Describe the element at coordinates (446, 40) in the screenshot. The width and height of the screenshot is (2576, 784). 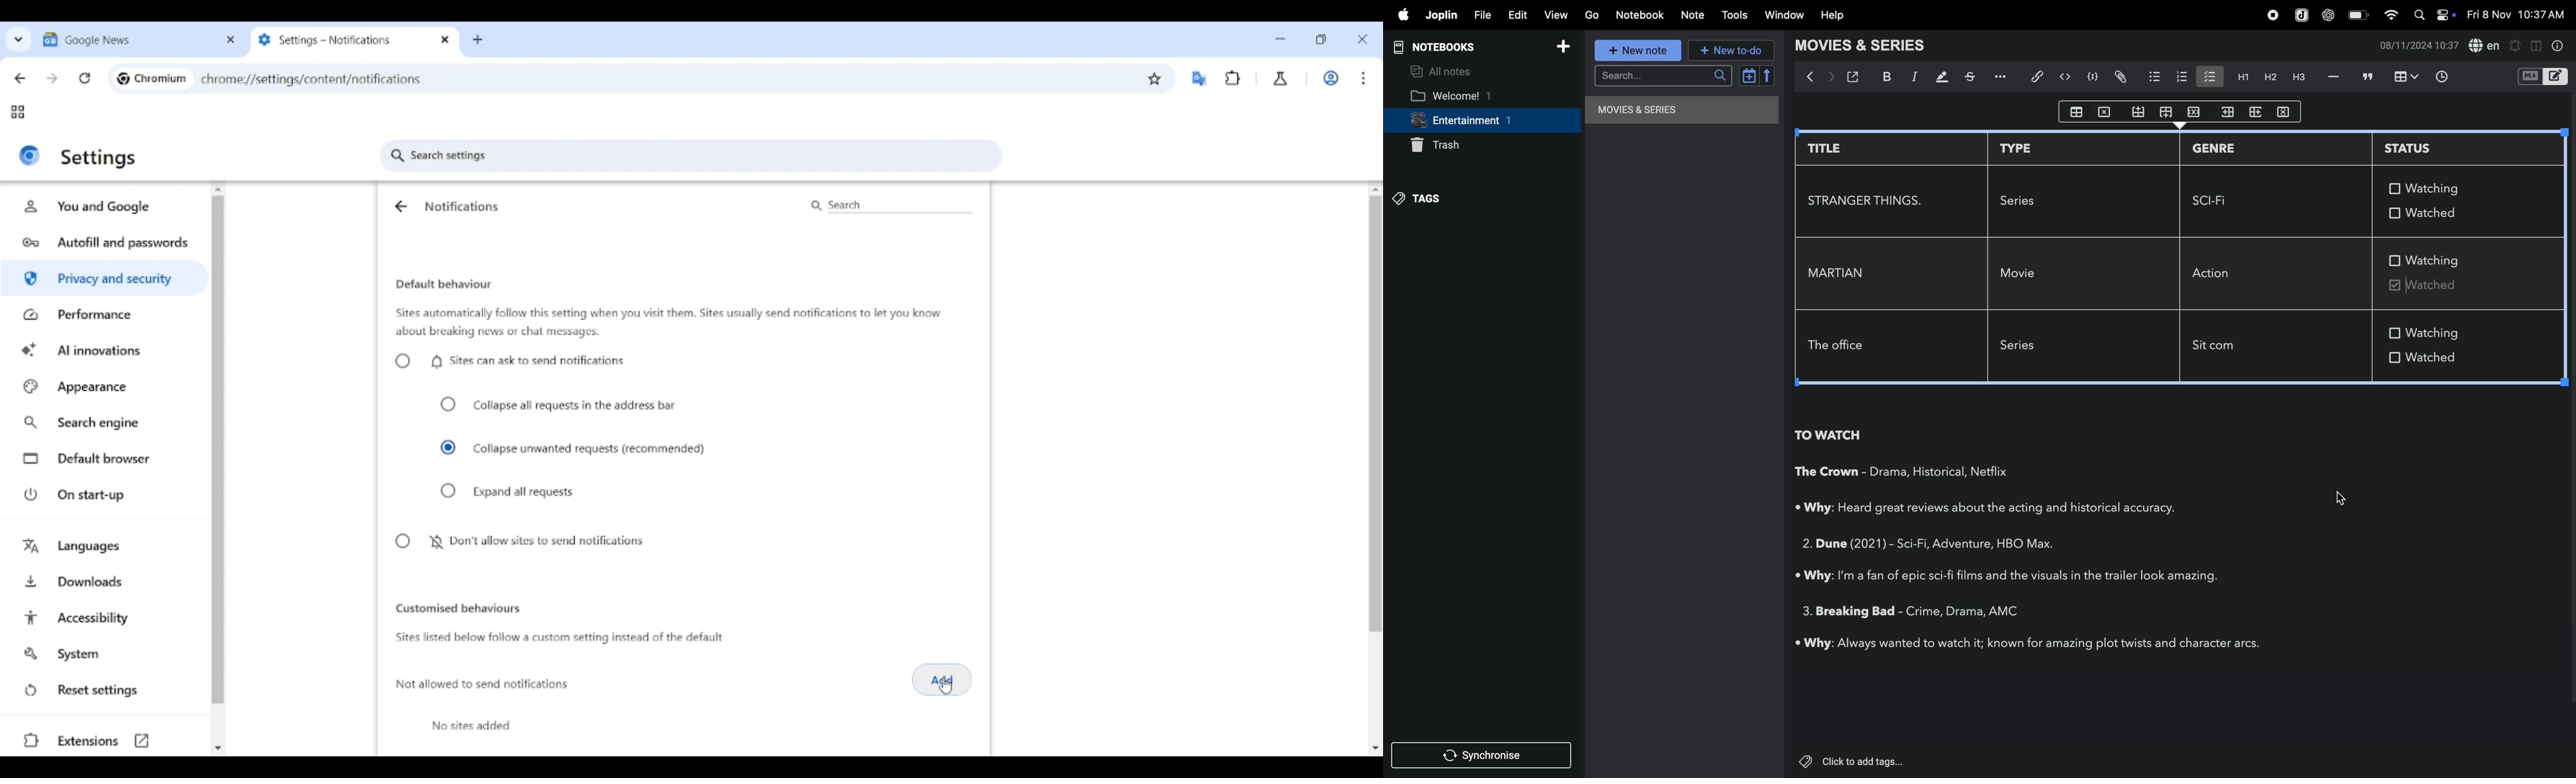
I see `Close tab 2` at that location.